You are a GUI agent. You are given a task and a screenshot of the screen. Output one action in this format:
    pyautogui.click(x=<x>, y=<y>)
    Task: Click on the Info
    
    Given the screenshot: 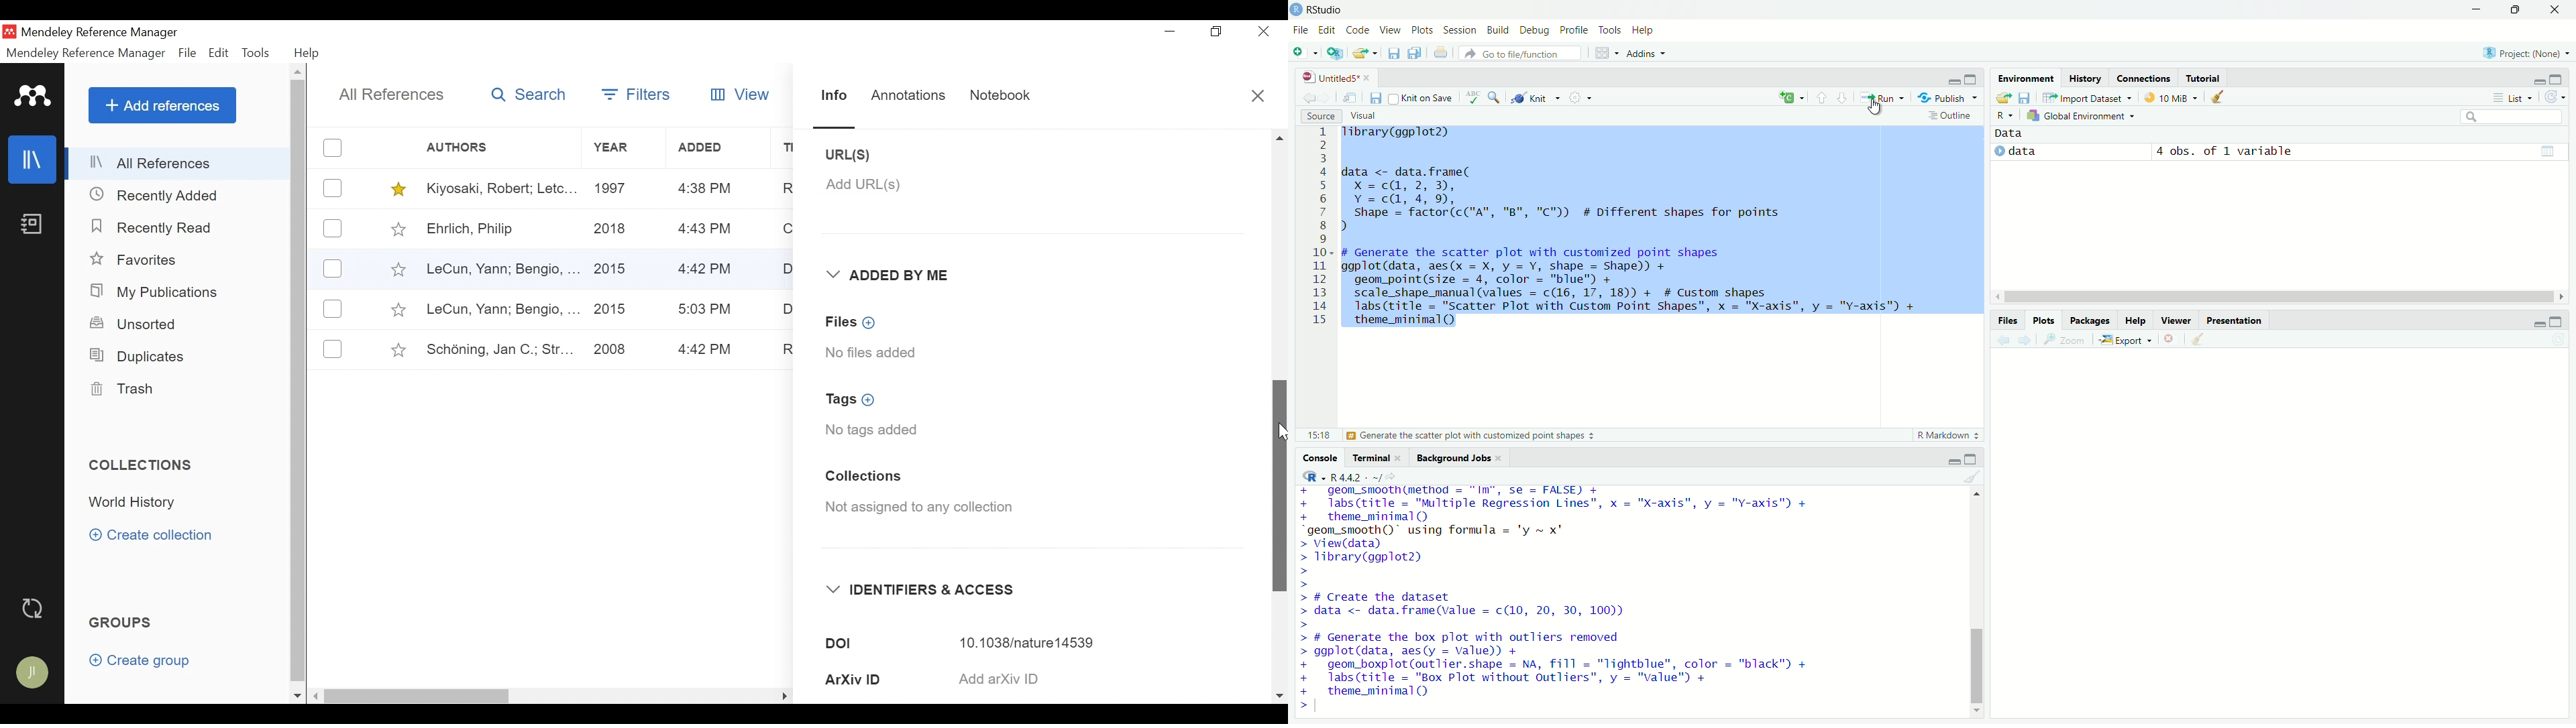 What is the action you would take?
    pyautogui.click(x=834, y=97)
    